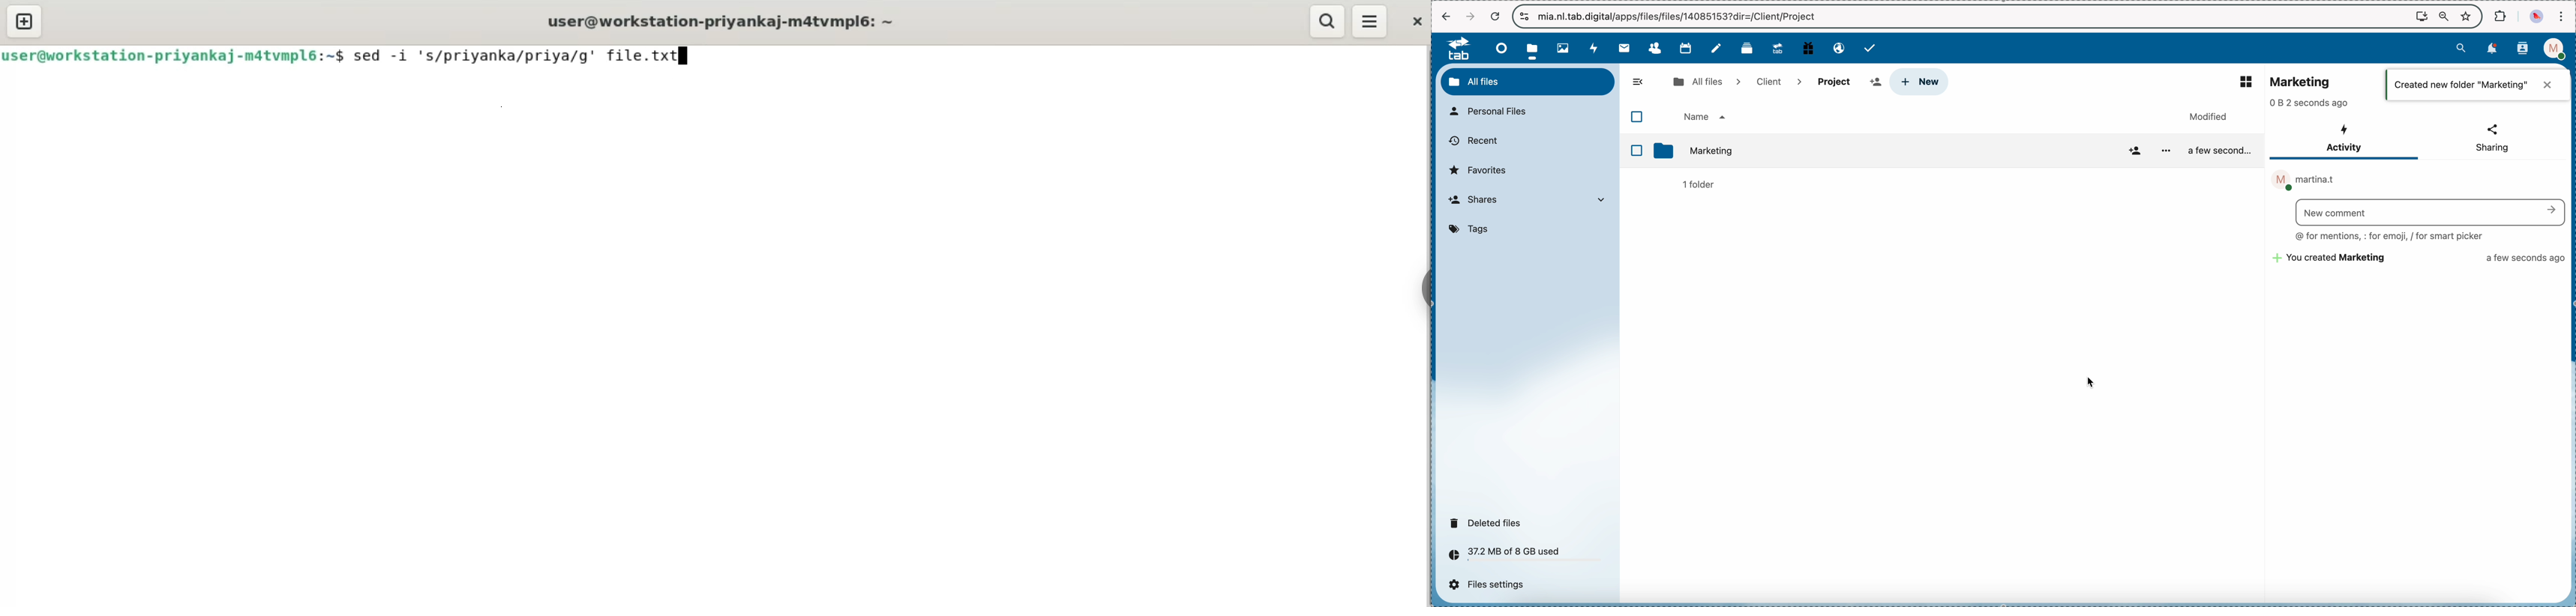 Image resolution: width=2576 pixels, height=616 pixels. What do you see at coordinates (1623, 47) in the screenshot?
I see `mail` at bounding box center [1623, 47].